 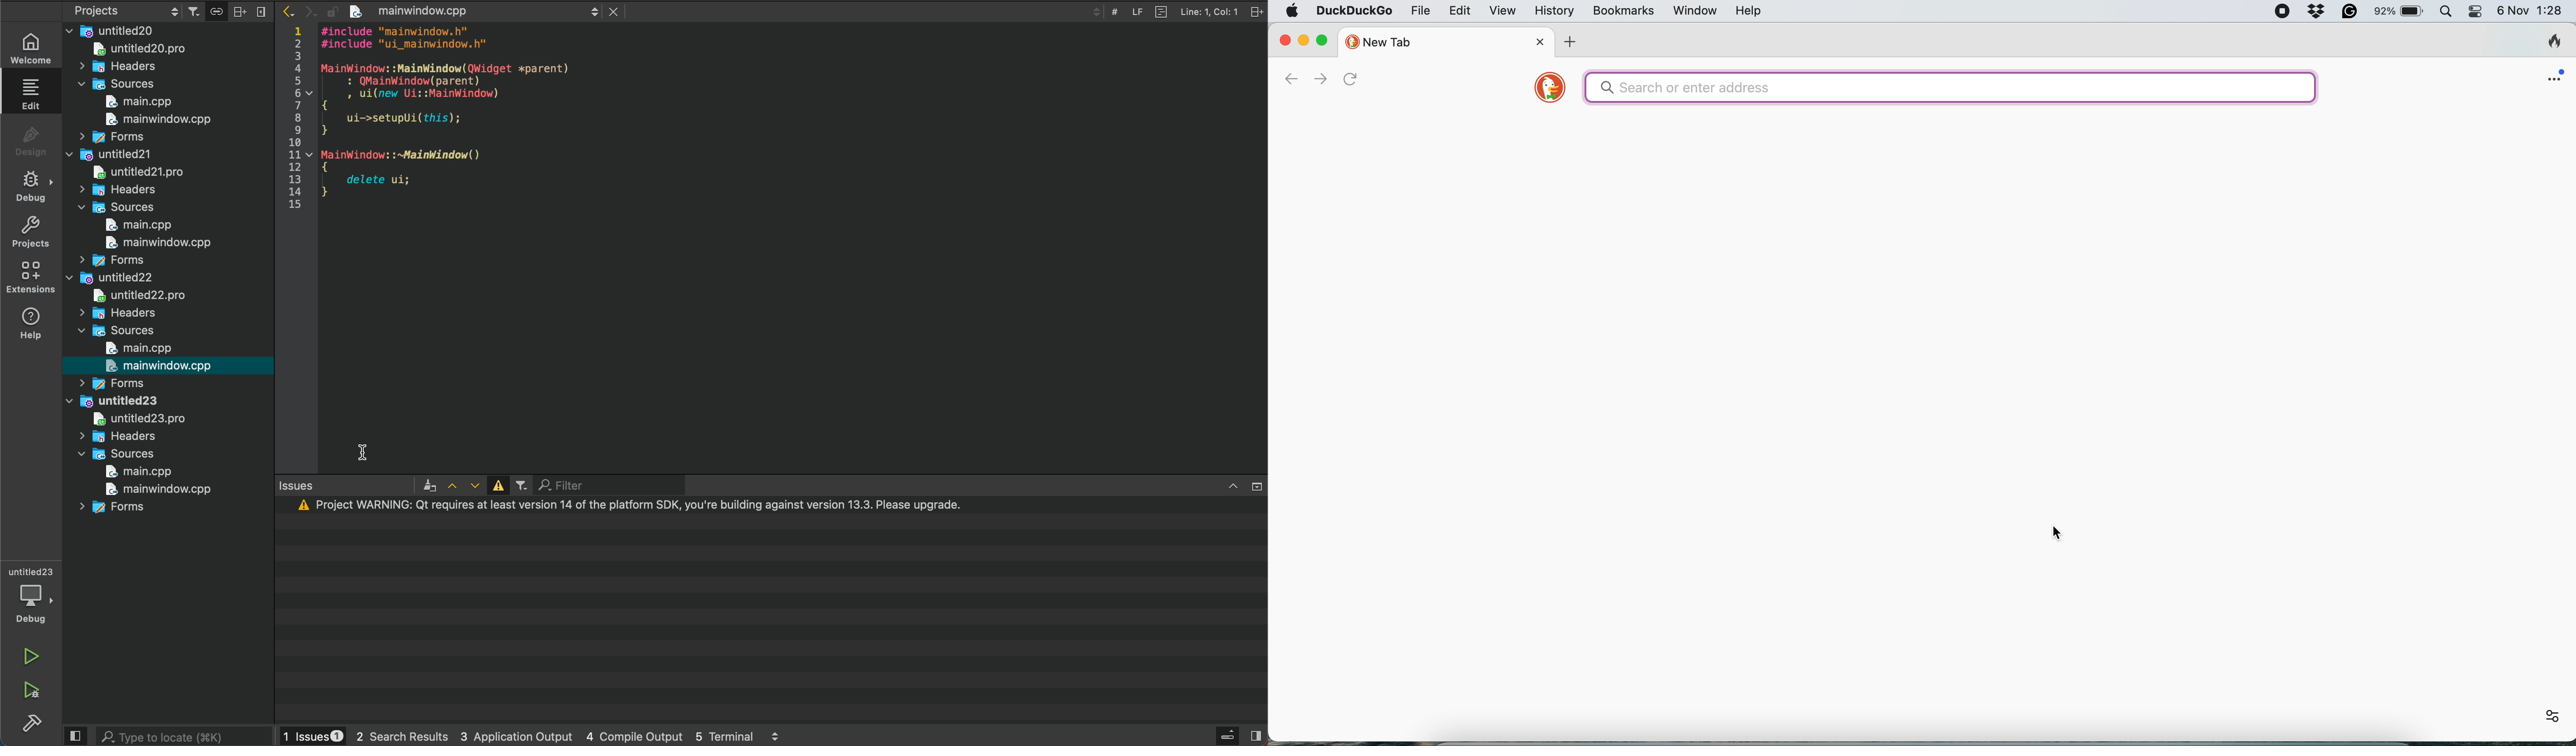 What do you see at coordinates (2057, 532) in the screenshot?
I see `cursor` at bounding box center [2057, 532].